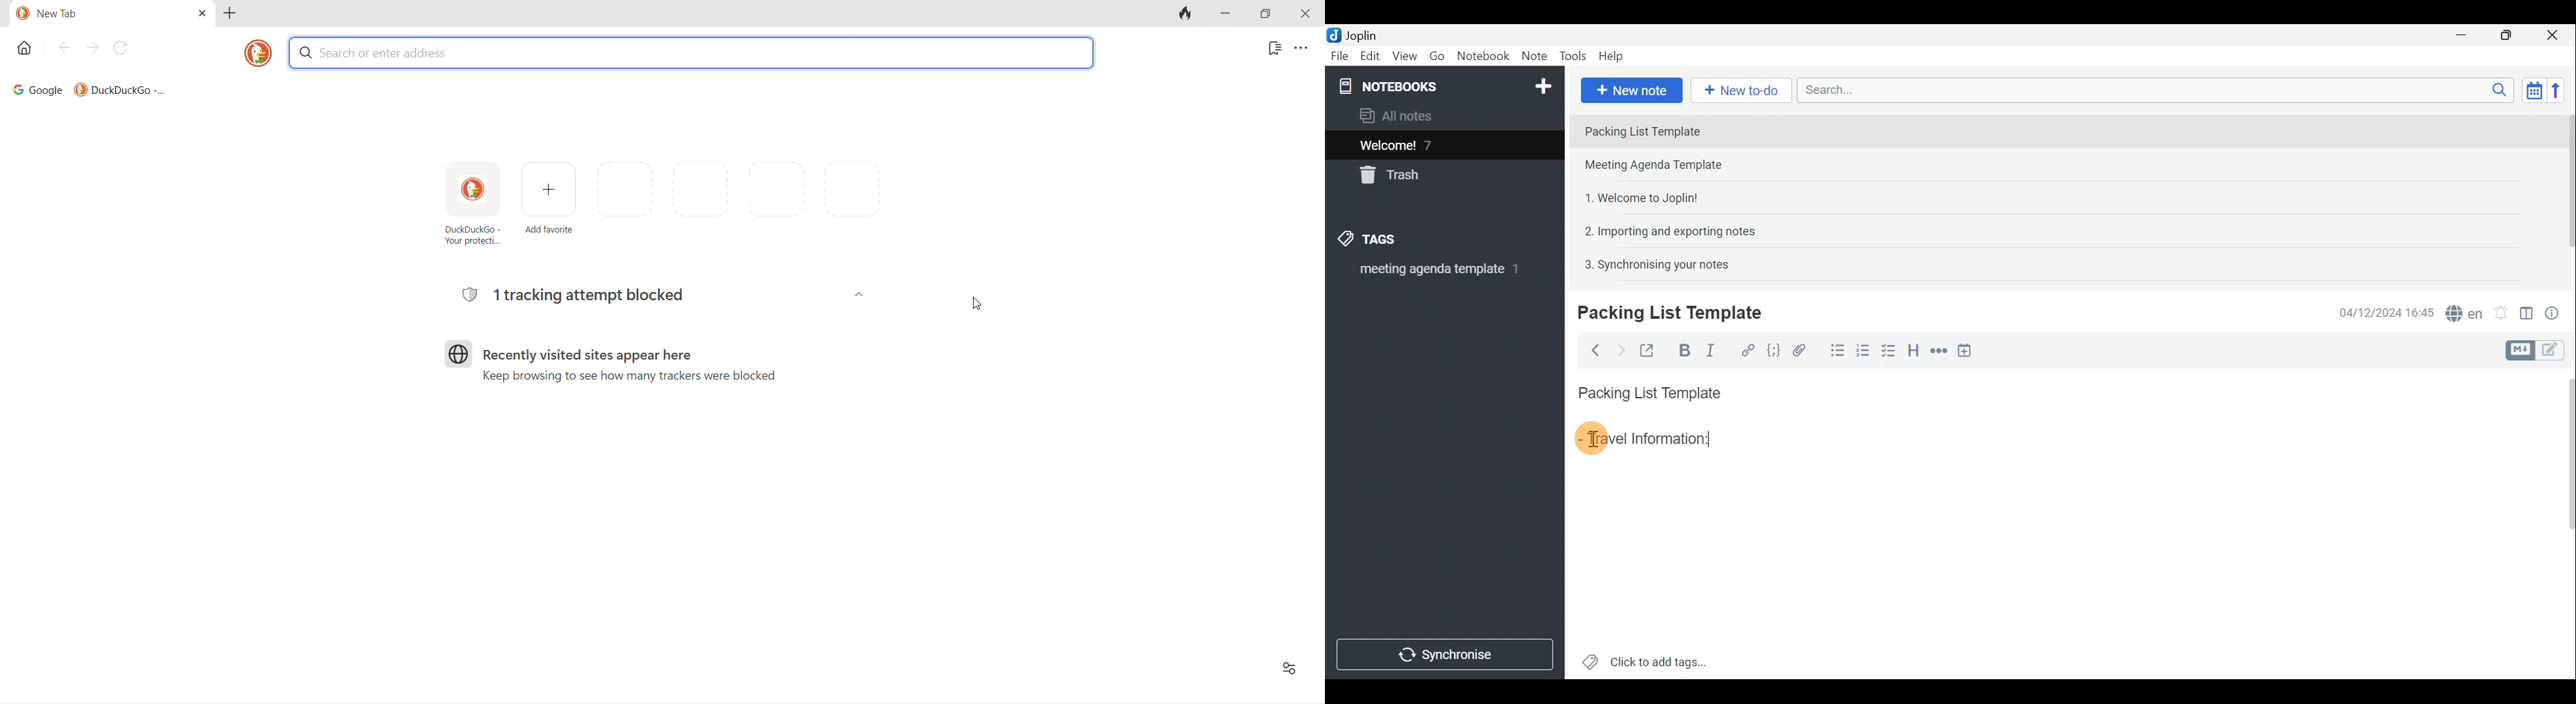 The width and height of the screenshot is (2576, 728). Describe the element at coordinates (1367, 57) in the screenshot. I see `Edit` at that location.